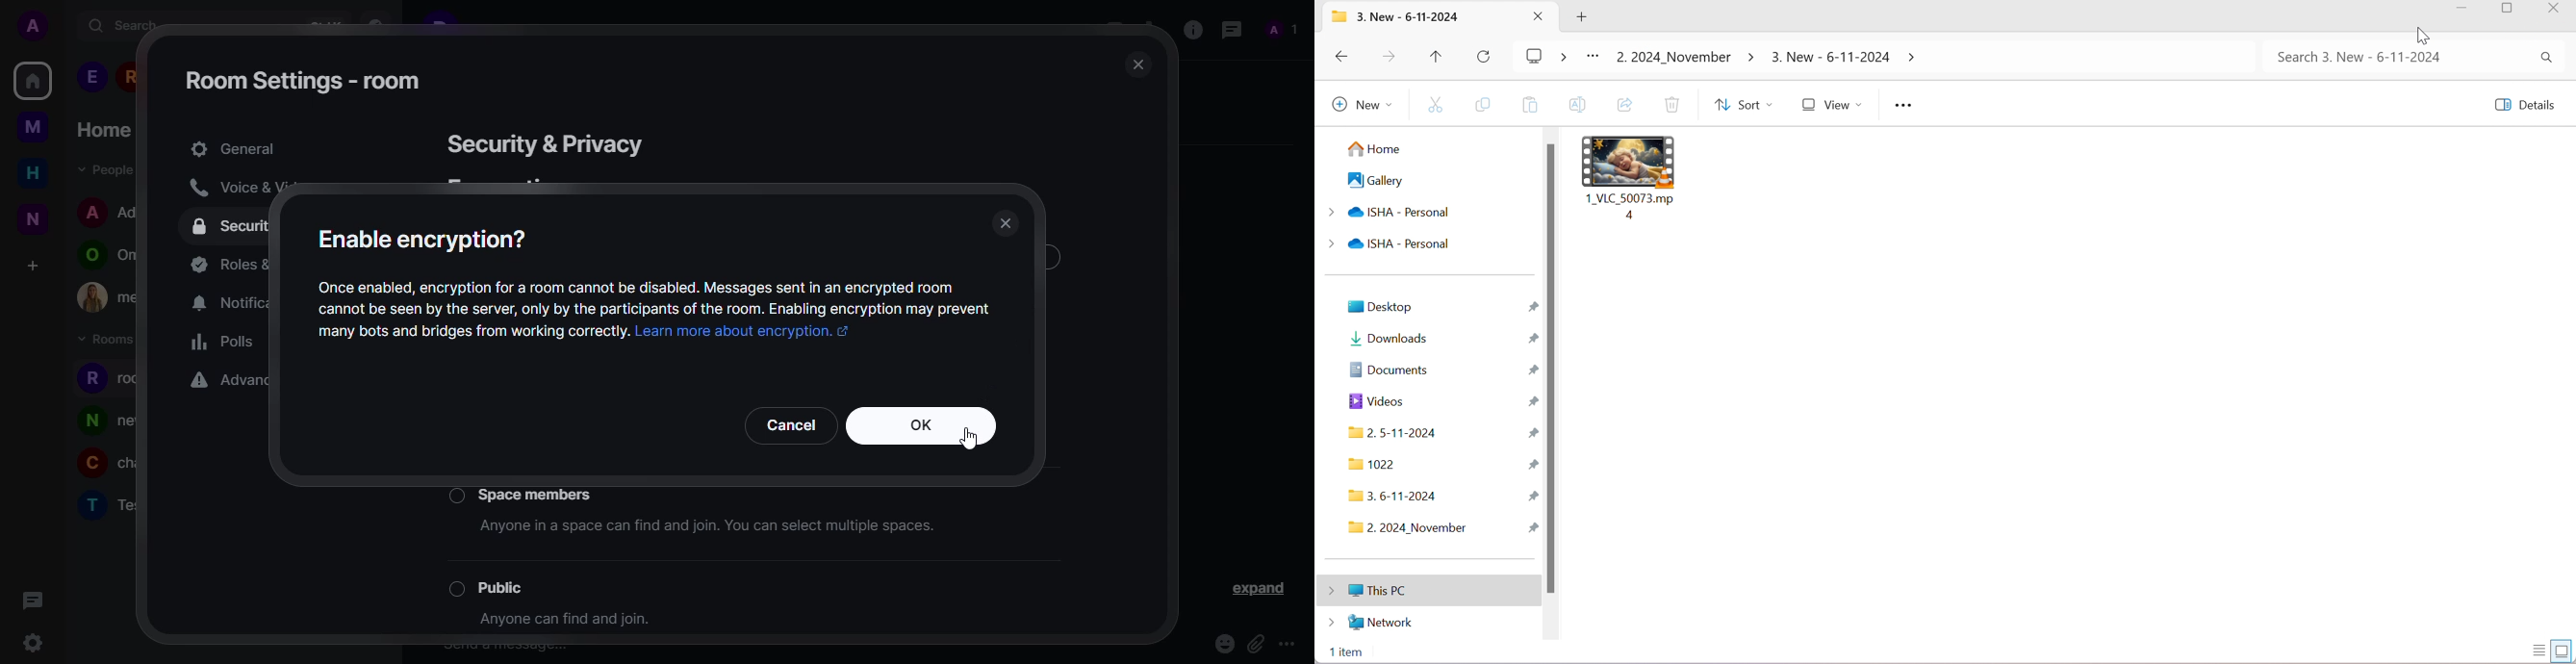  What do you see at coordinates (972, 438) in the screenshot?
I see `Cursor` at bounding box center [972, 438].